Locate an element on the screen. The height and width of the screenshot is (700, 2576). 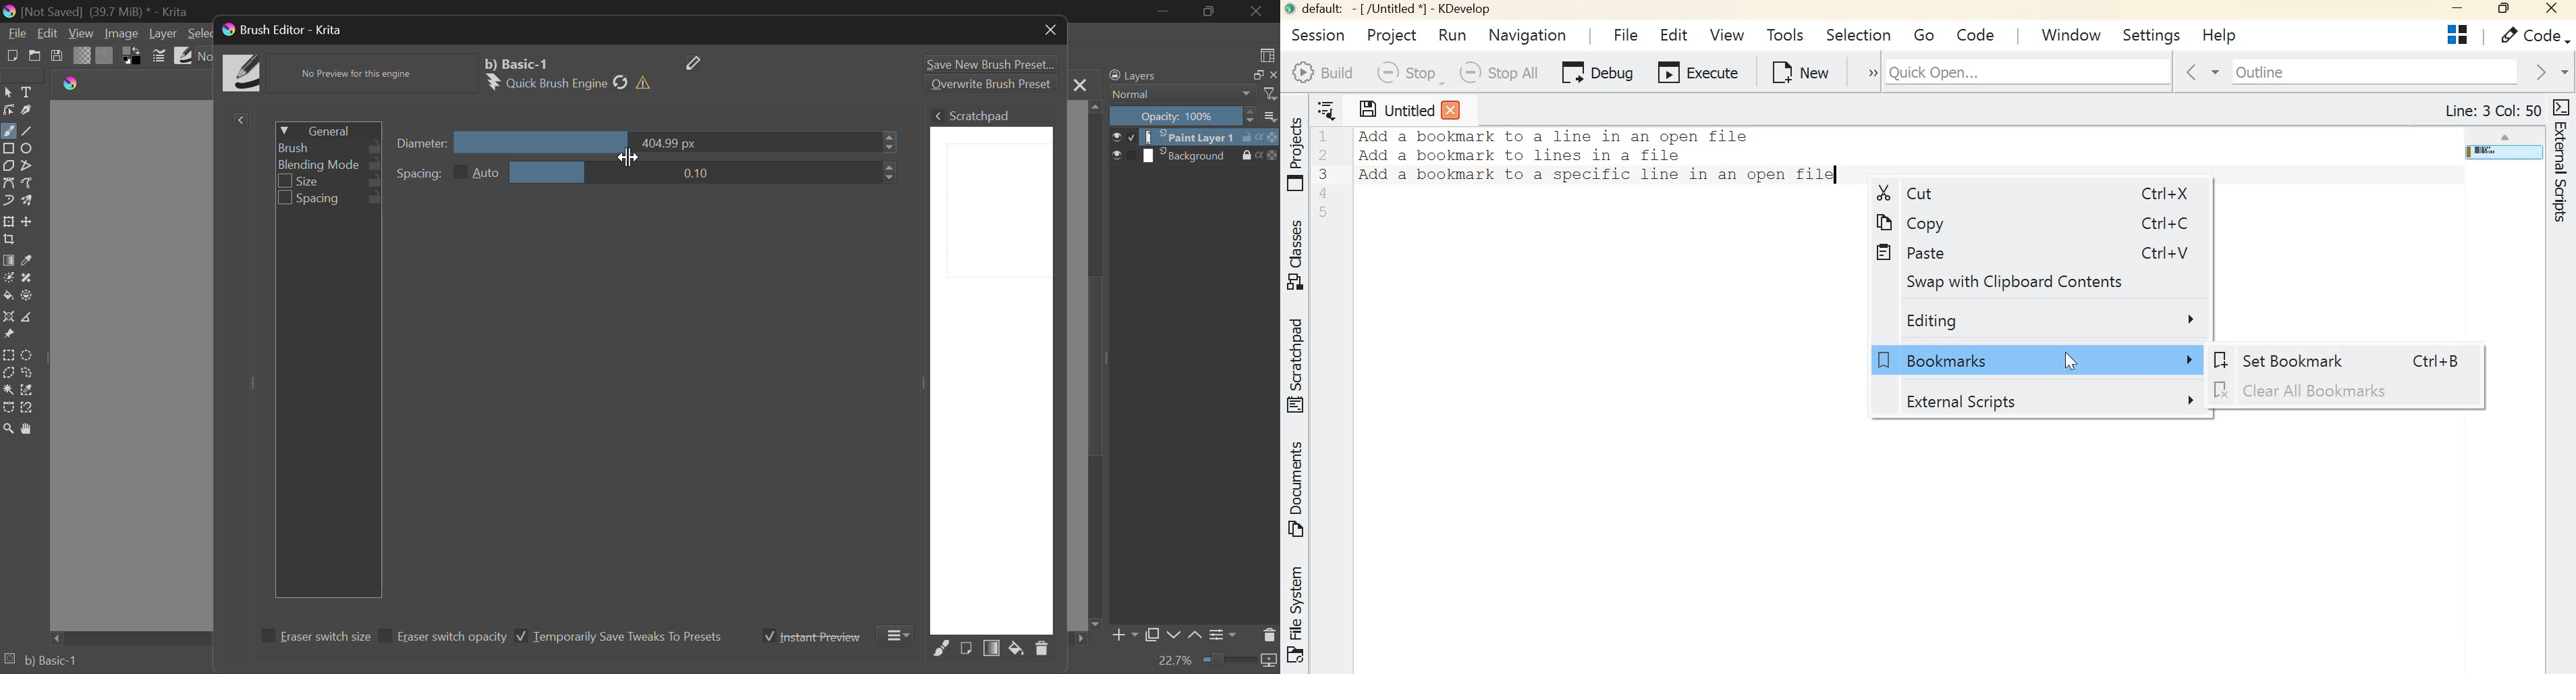
Freehand Selection is located at coordinates (27, 374).